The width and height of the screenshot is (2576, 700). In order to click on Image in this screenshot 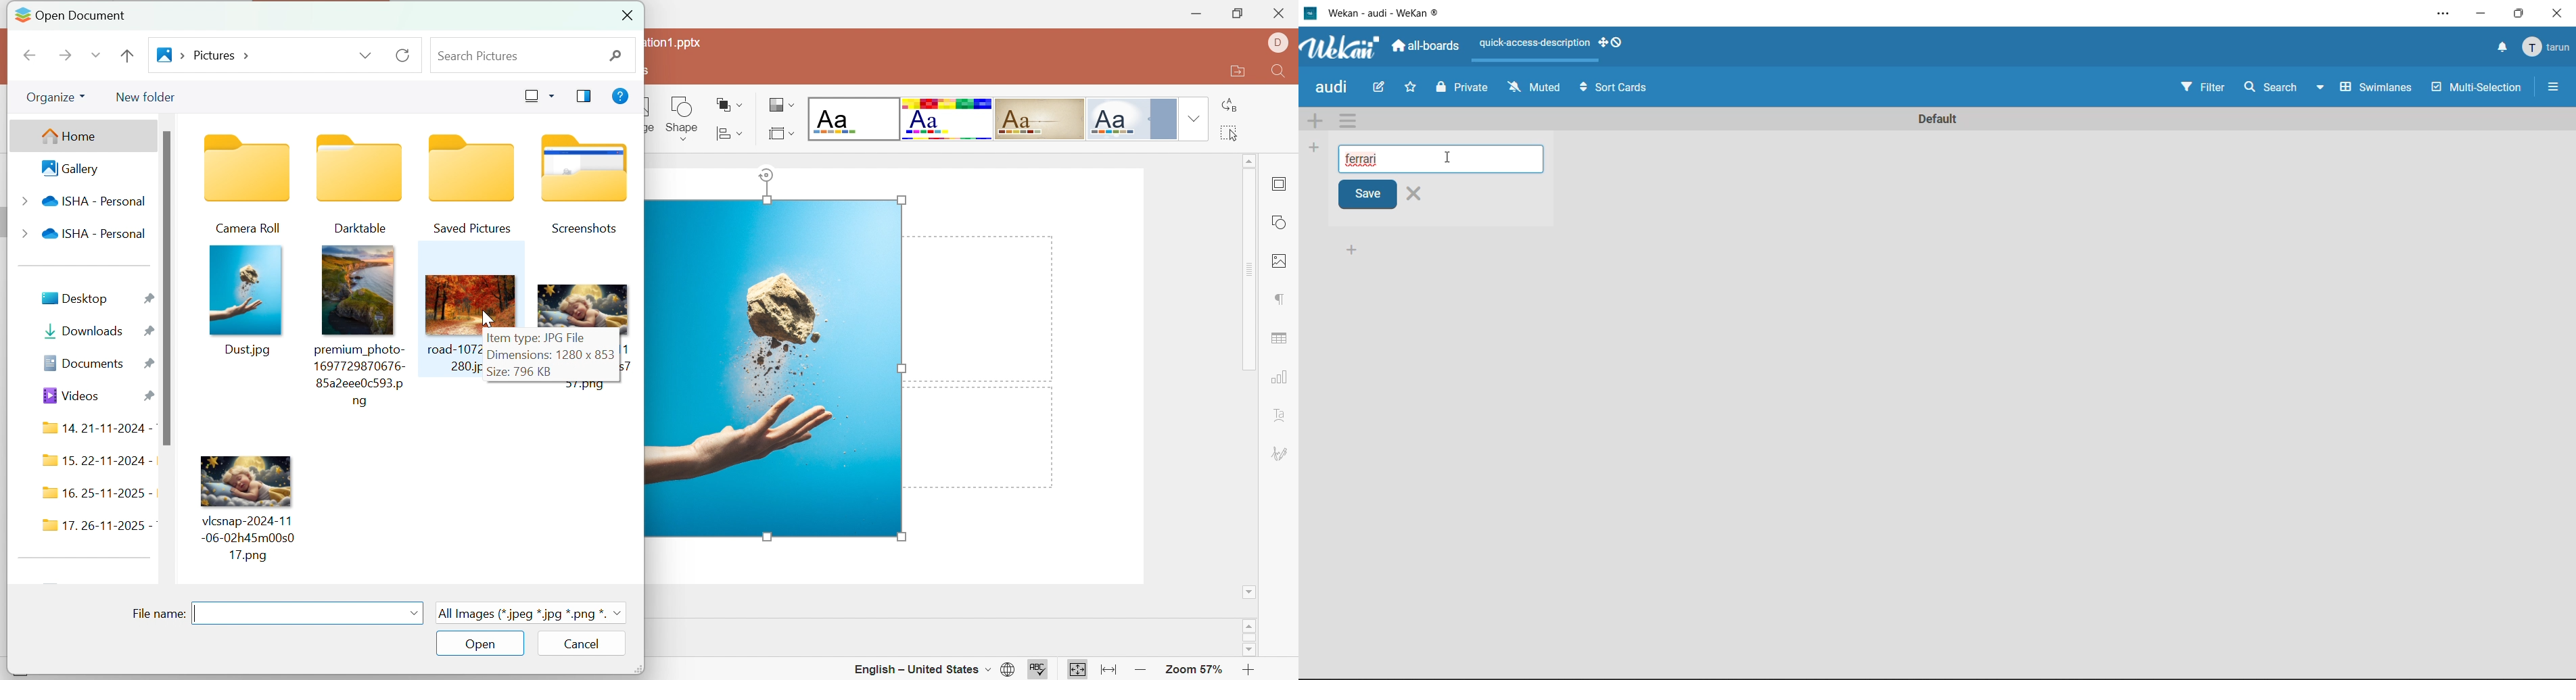, I will do `click(586, 285)`.